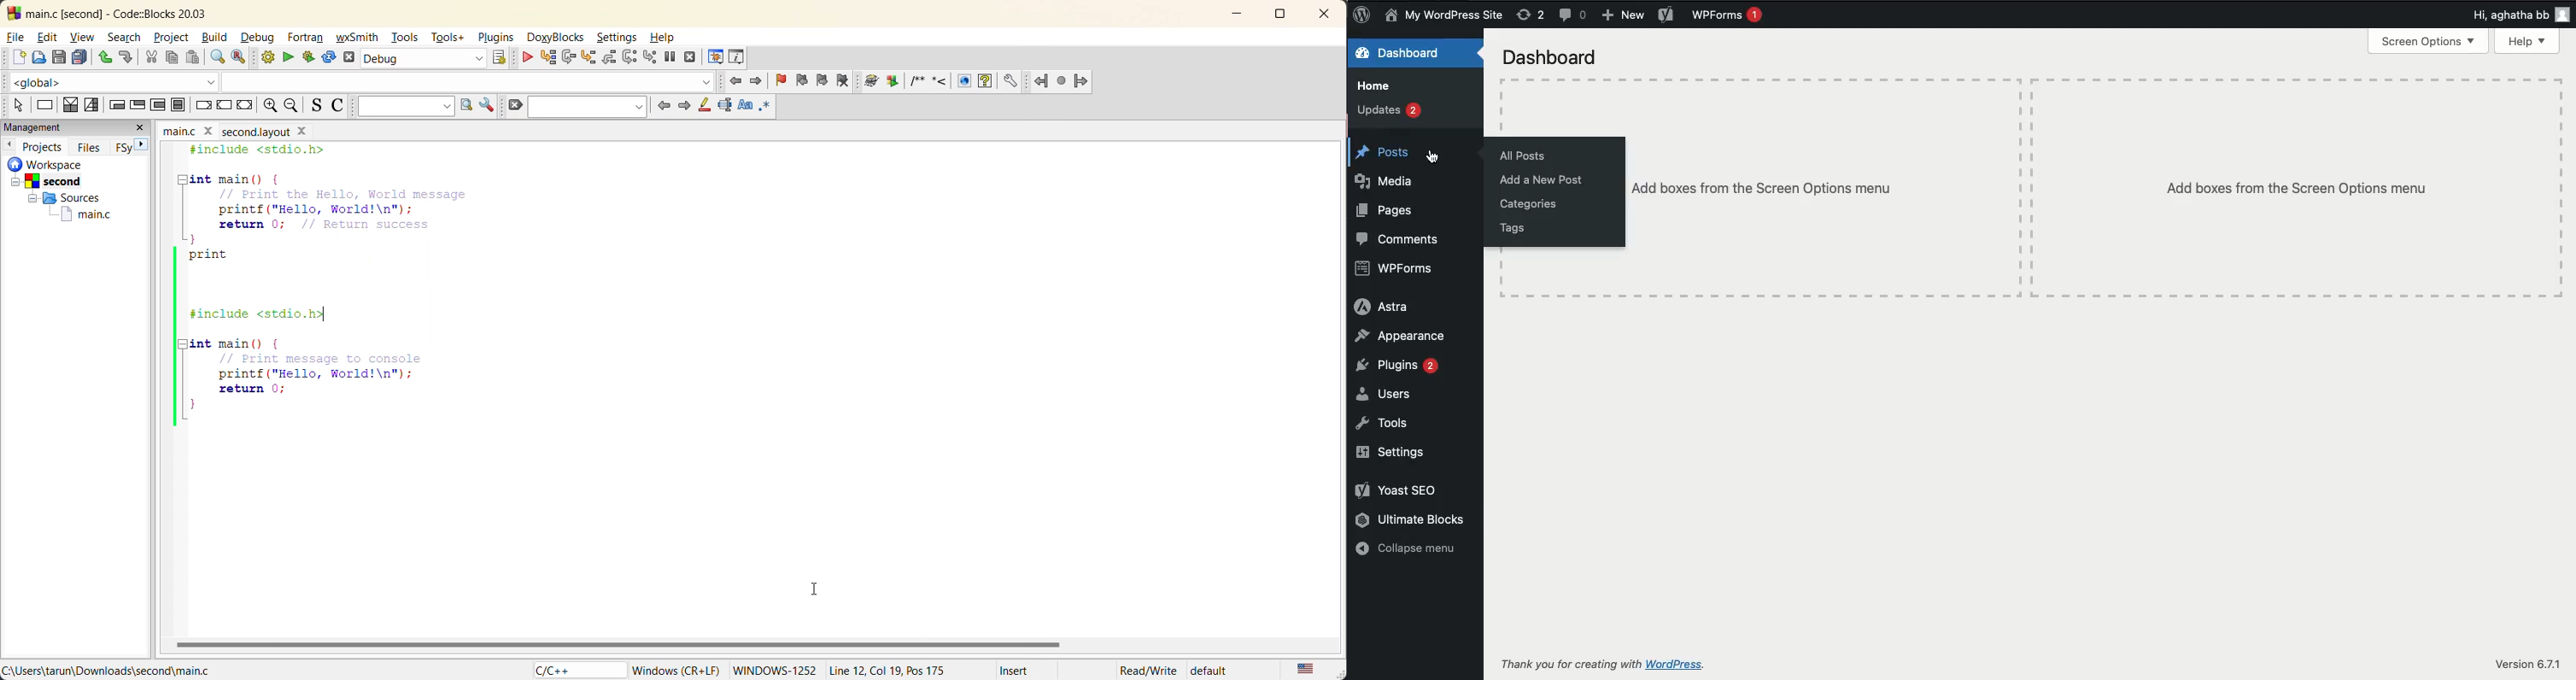 This screenshot has height=700, width=2576. Describe the element at coordinates (1143, 671) in the screenshot. I see `Read/Write` at that location.